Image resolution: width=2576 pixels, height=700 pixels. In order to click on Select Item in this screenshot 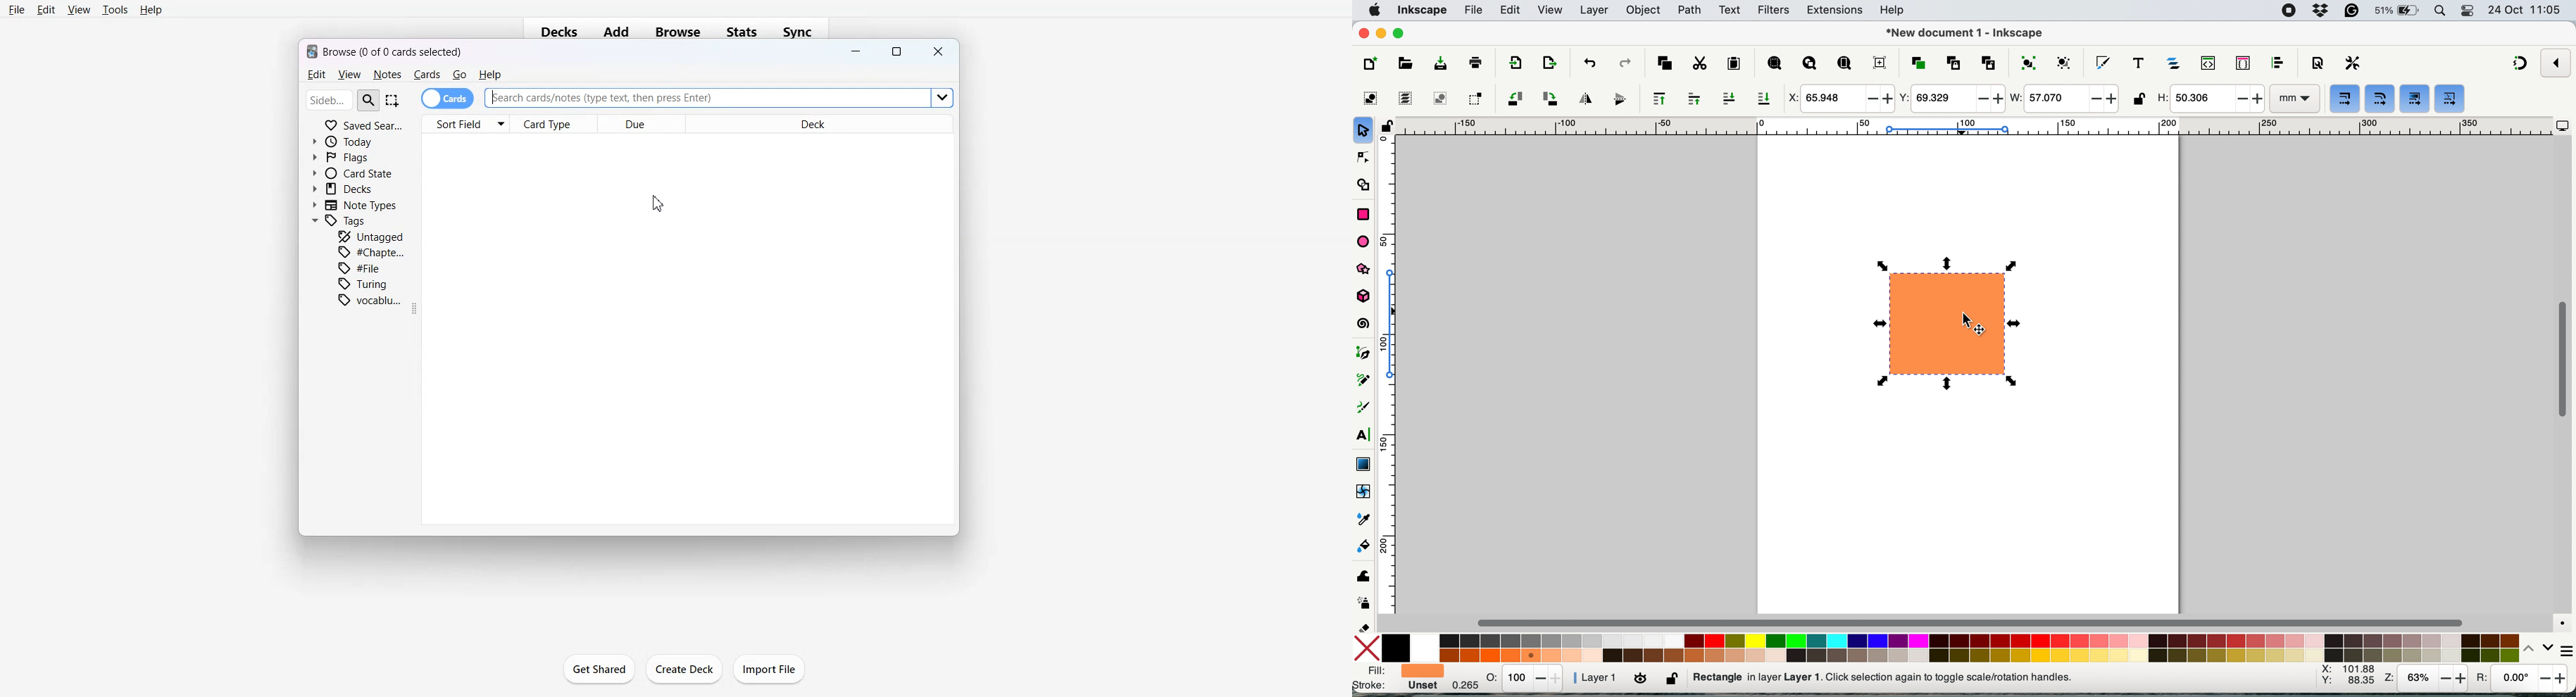, I will do `click(394, 100)`.